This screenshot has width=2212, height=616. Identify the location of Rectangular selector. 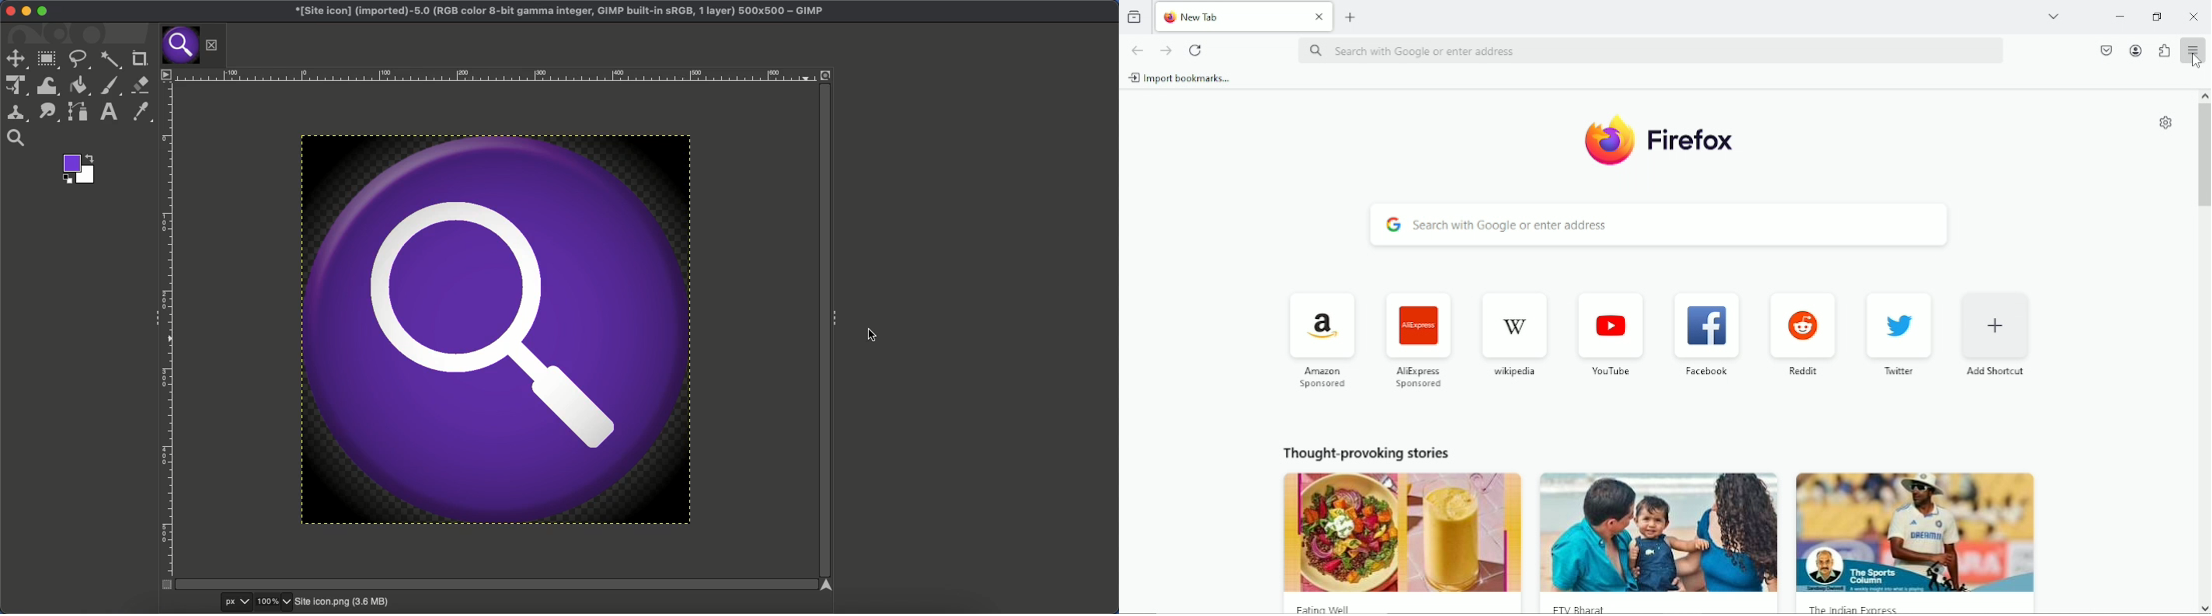
(48, 61).